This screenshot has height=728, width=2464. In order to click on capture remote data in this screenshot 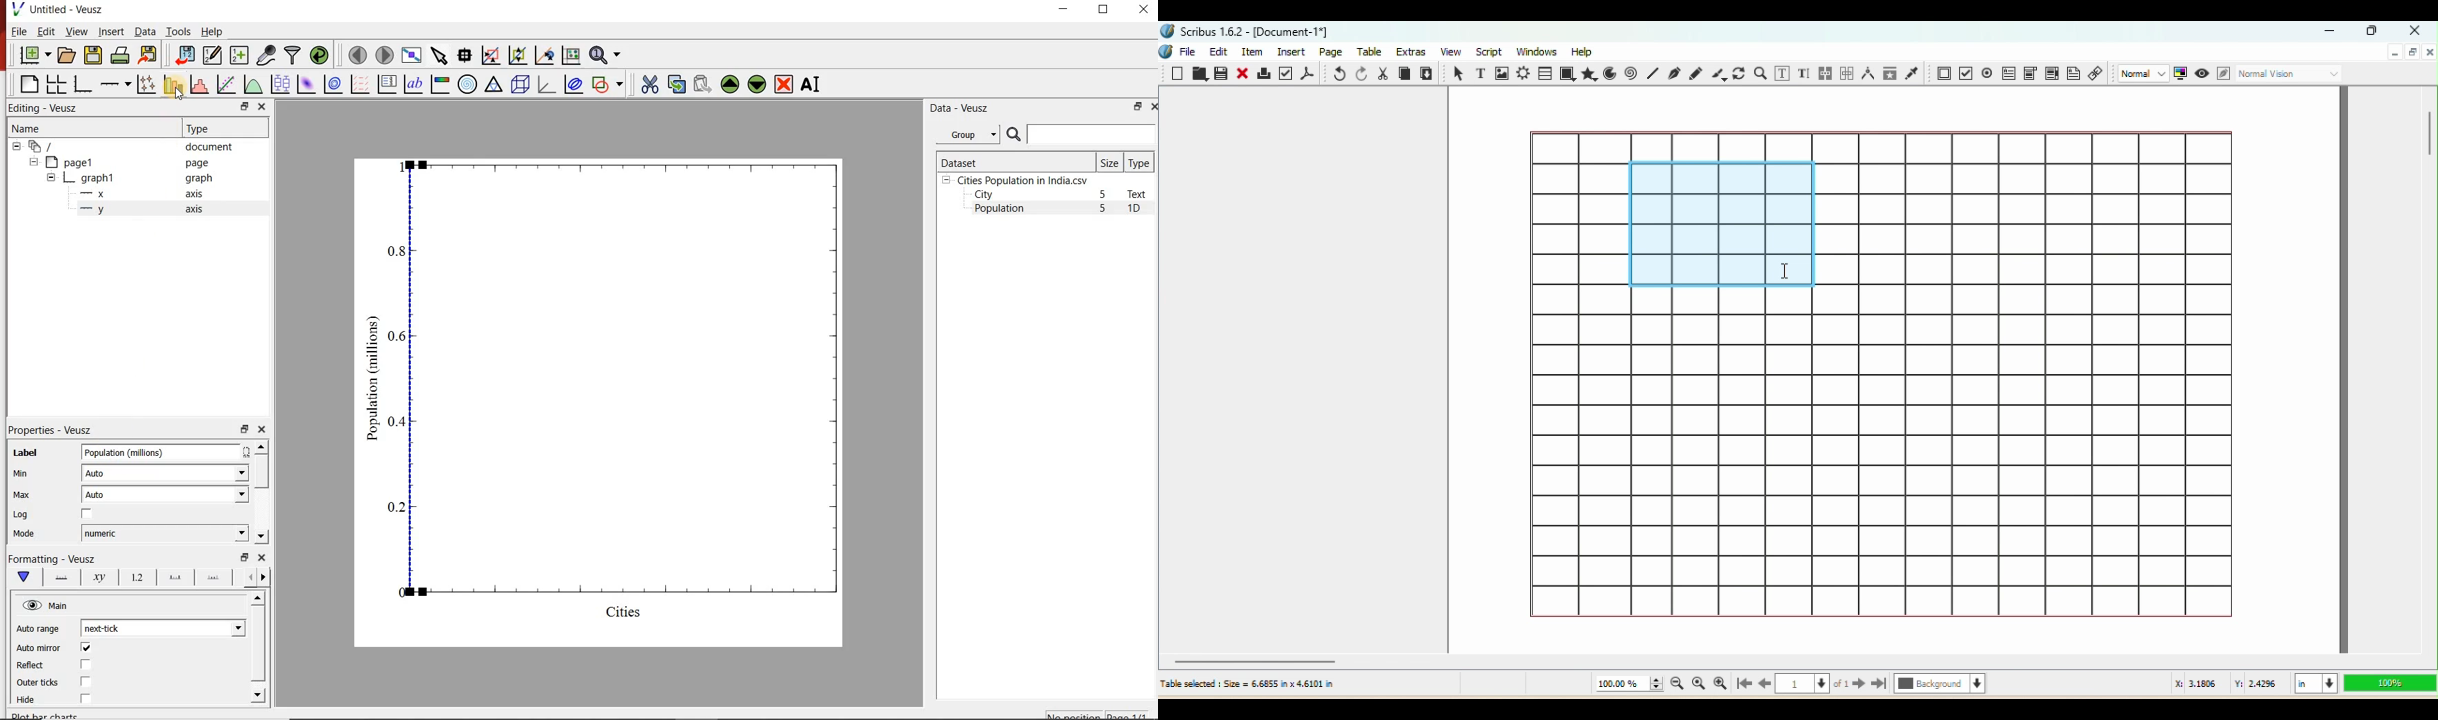, I will do `click(265, 55)`.